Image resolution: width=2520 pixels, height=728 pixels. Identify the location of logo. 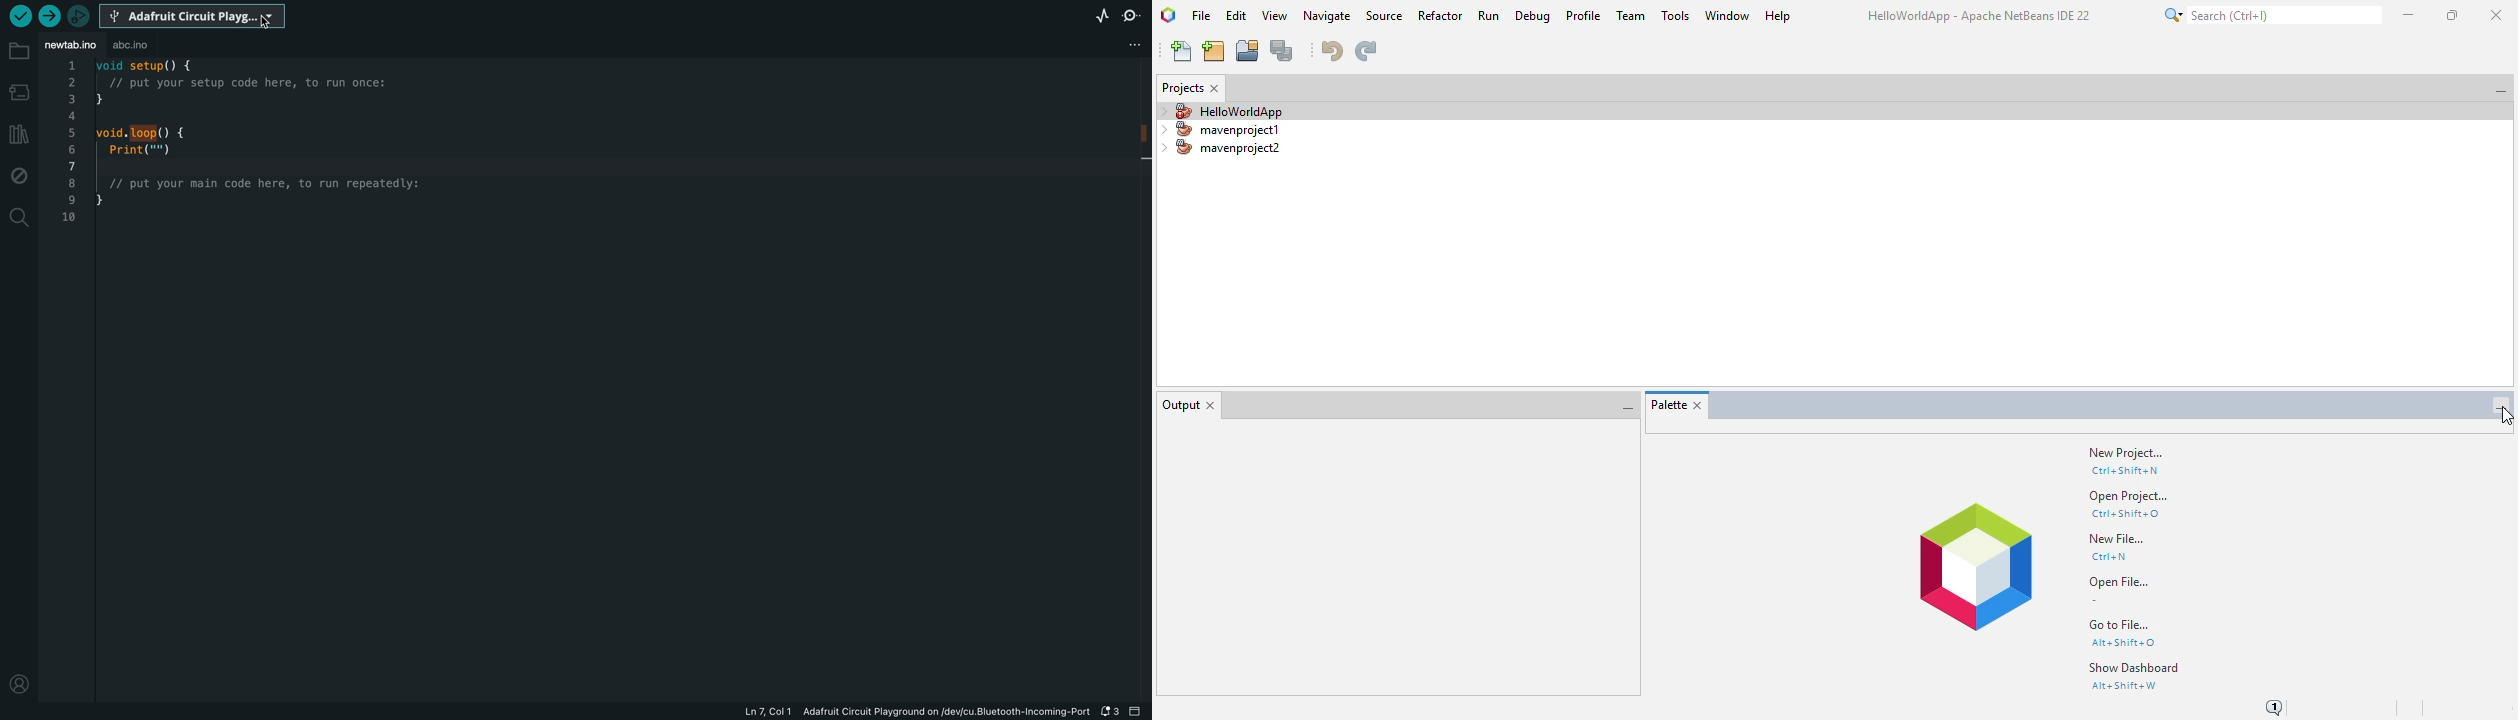
(1168, 15).